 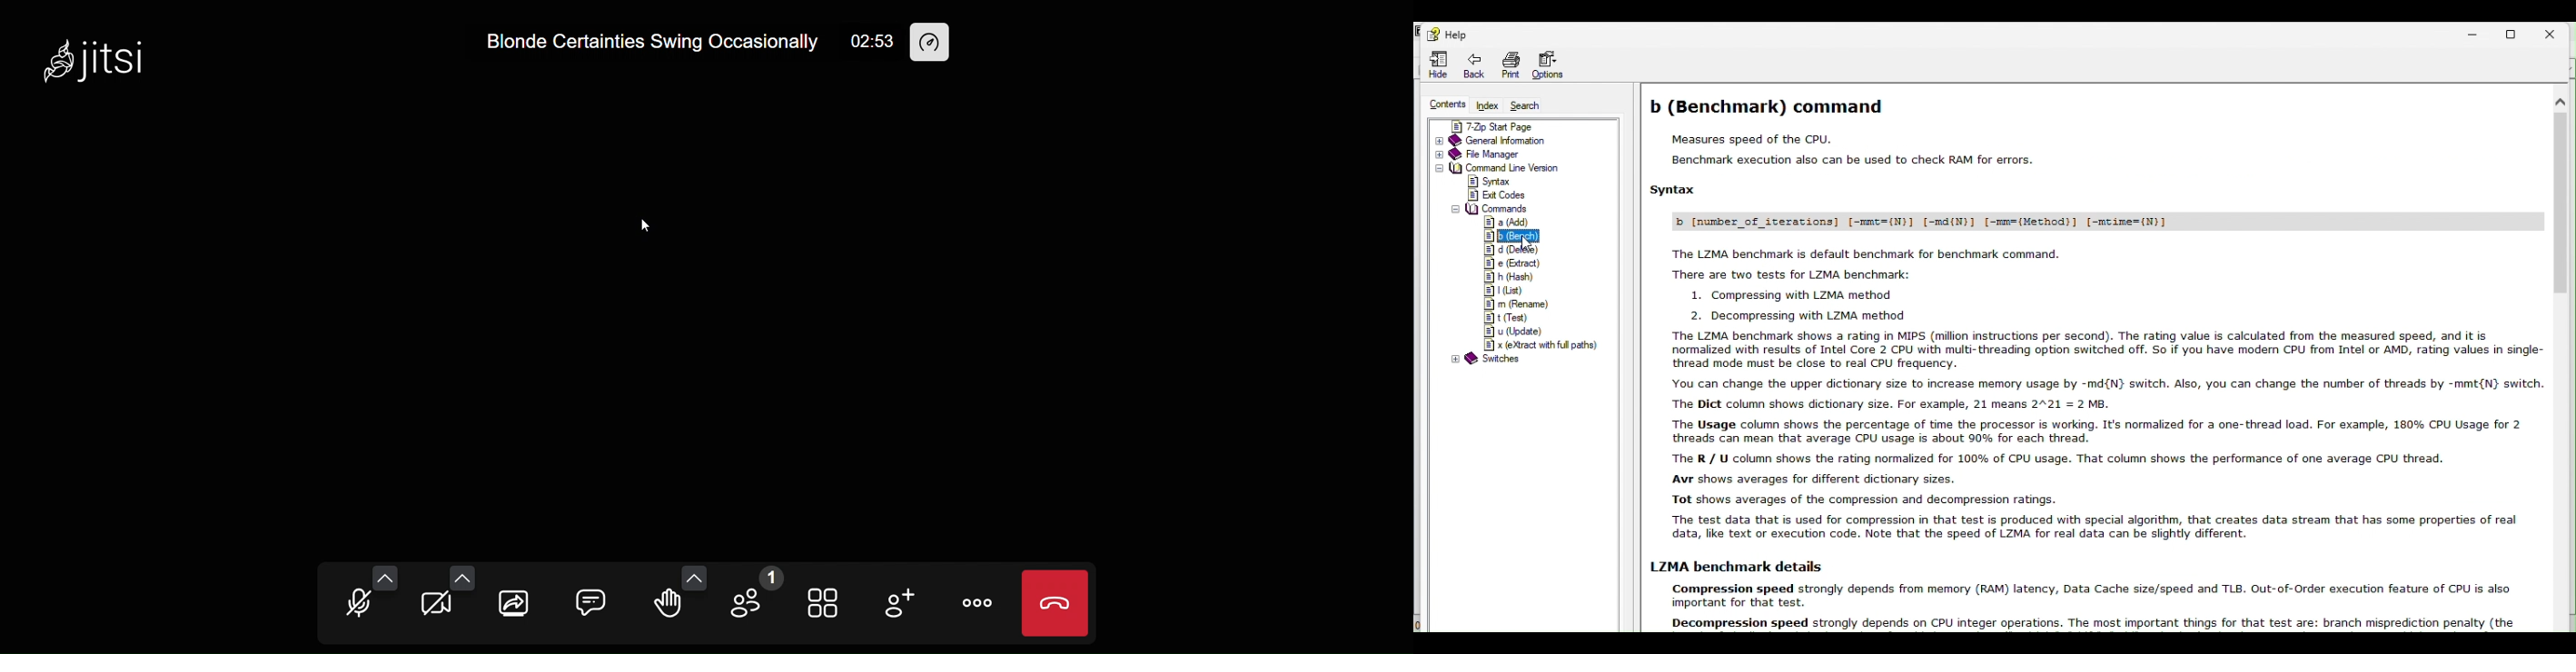 I want to click on cursor, so click(x=646, y=229).